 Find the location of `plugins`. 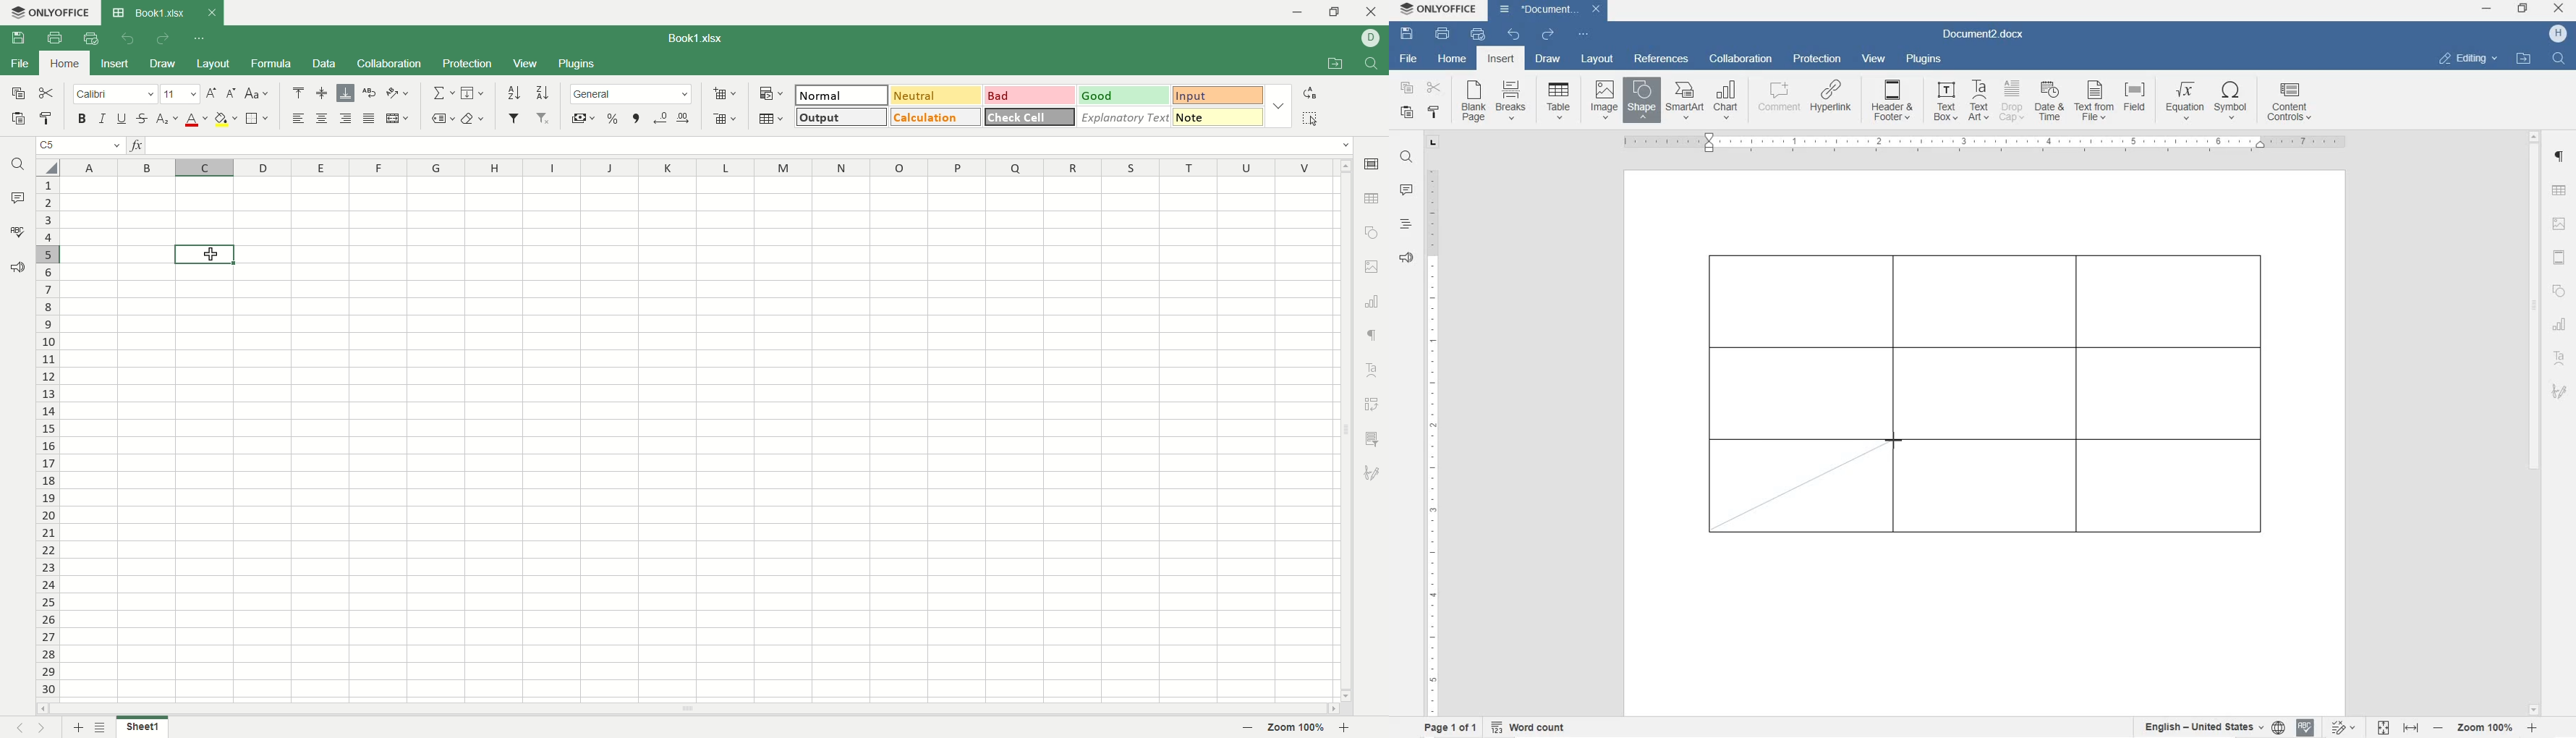

plugins is located at coordinates (579, 64).